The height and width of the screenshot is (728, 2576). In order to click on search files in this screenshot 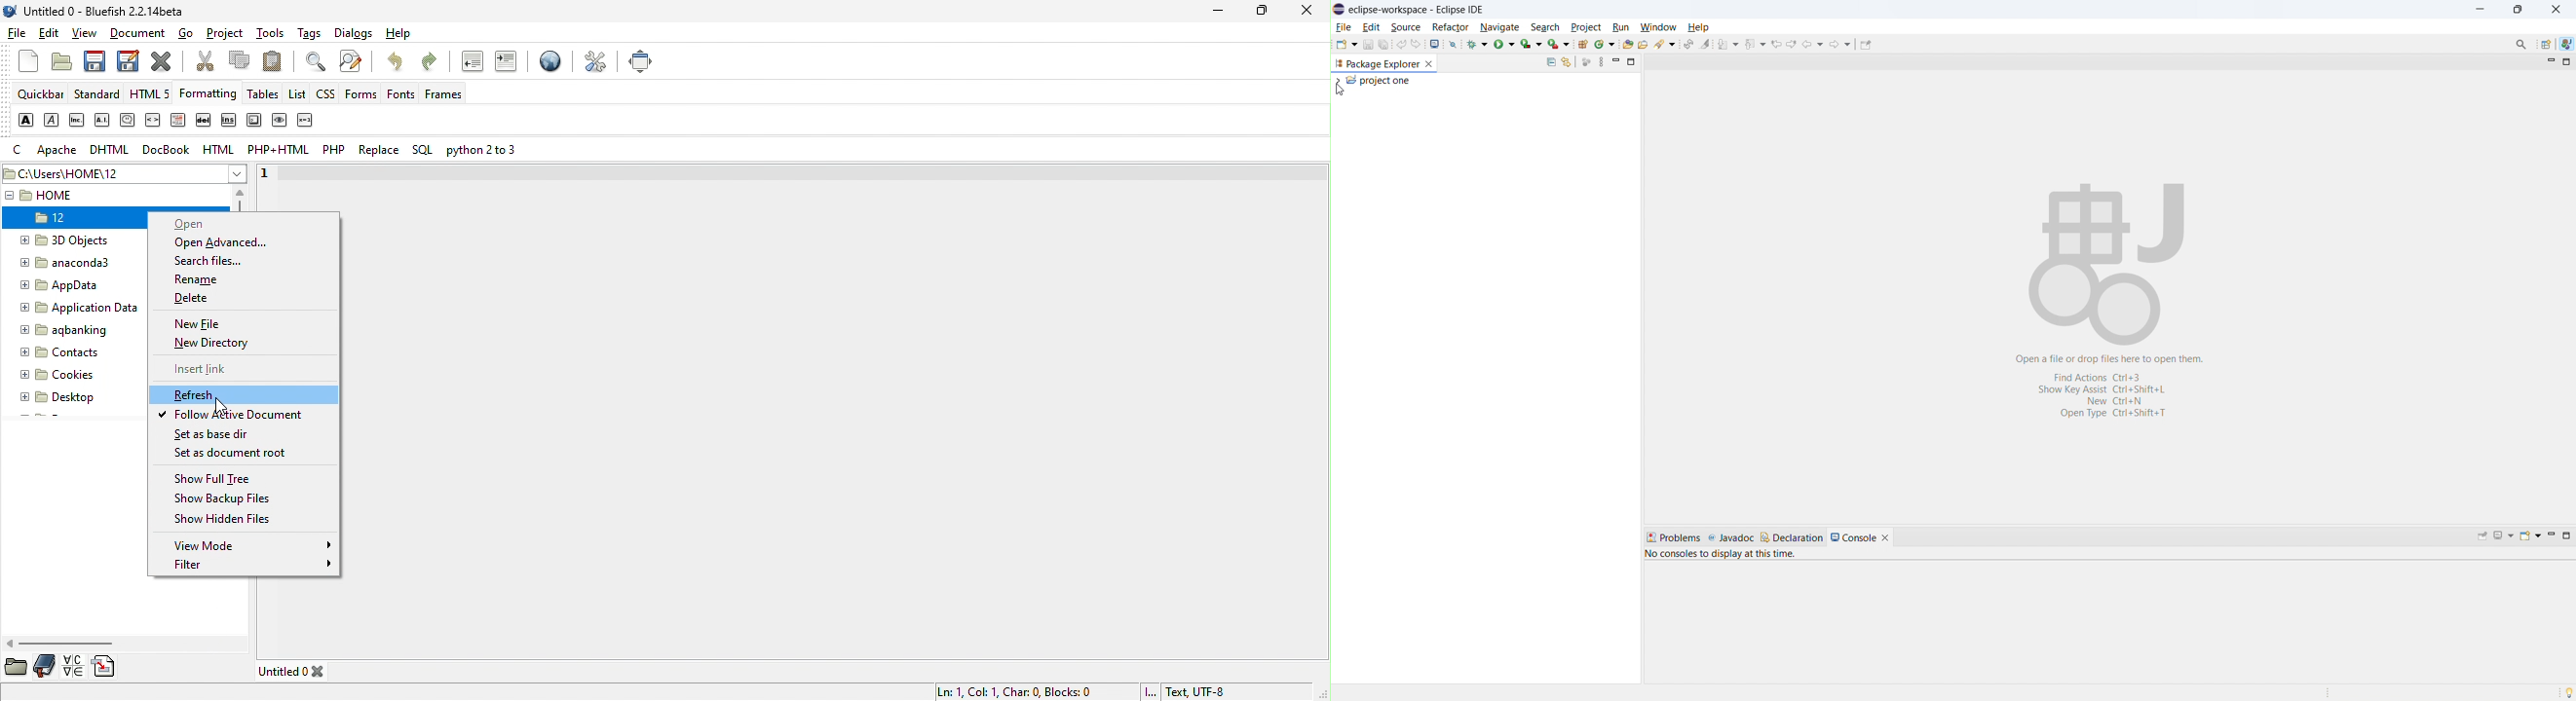, I will do `click(216, 260)`.